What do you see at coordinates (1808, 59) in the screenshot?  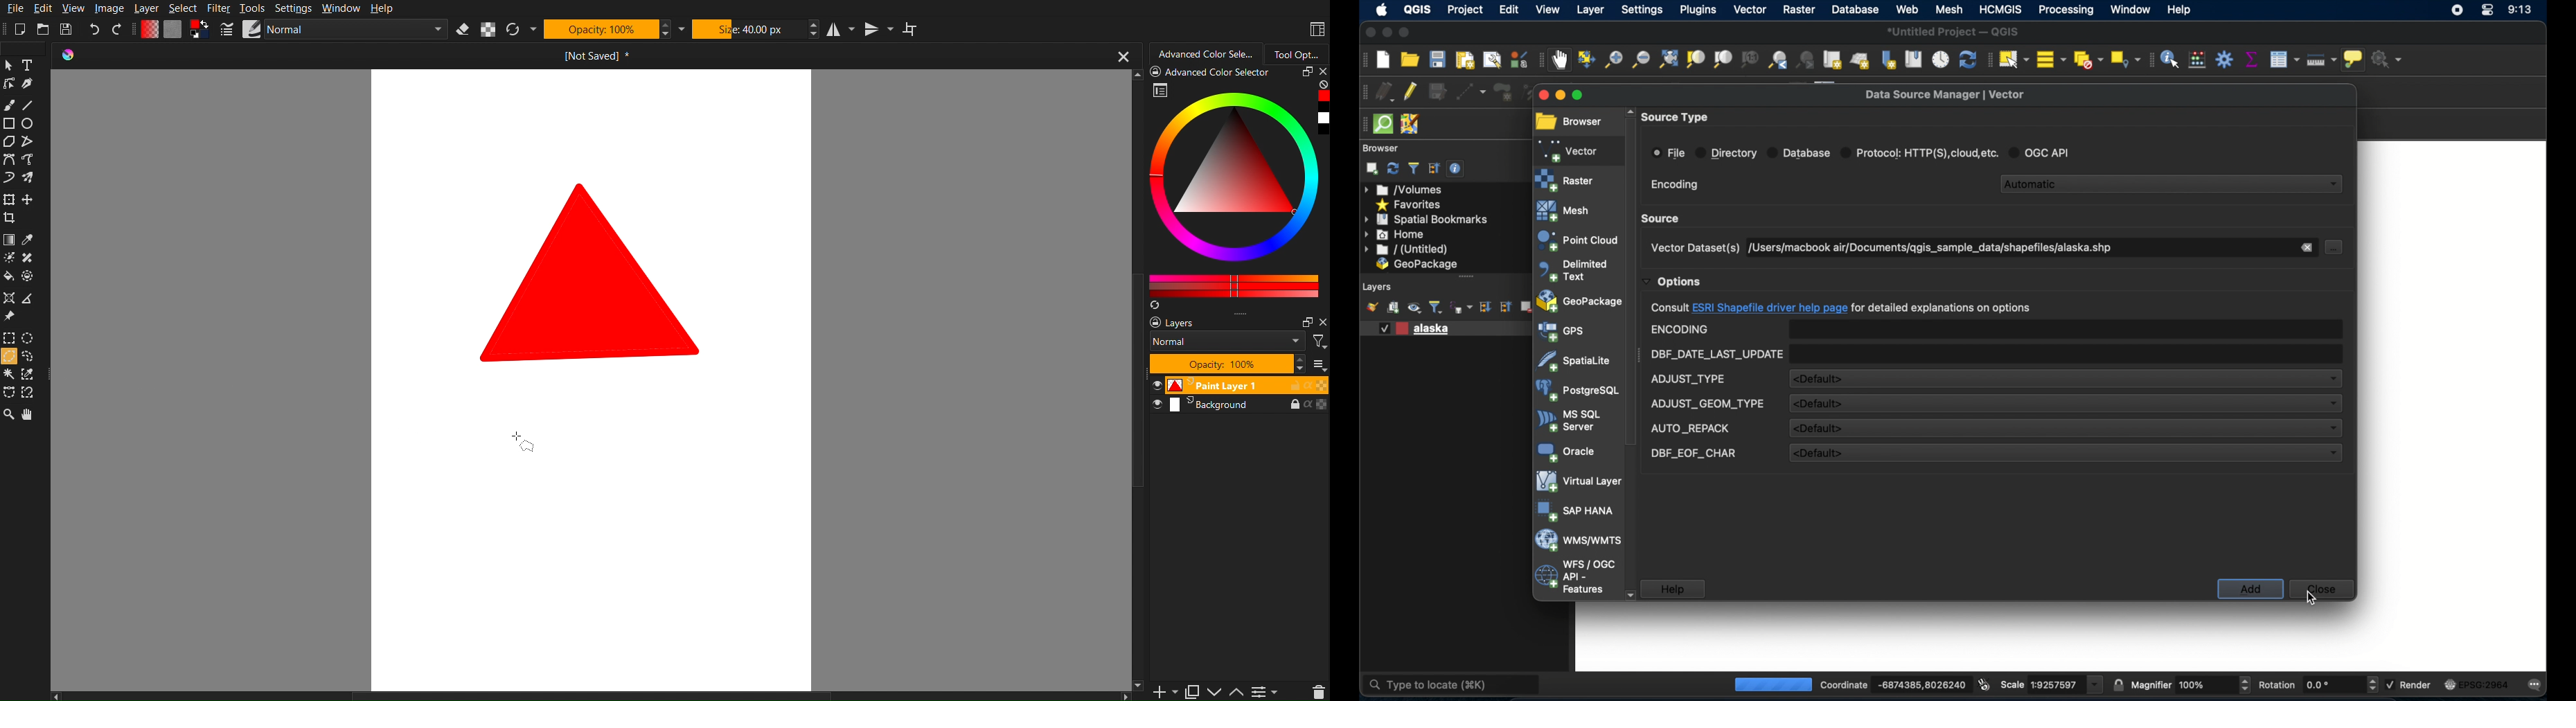 I see `zoom next` at bounding box center [1808, 59].